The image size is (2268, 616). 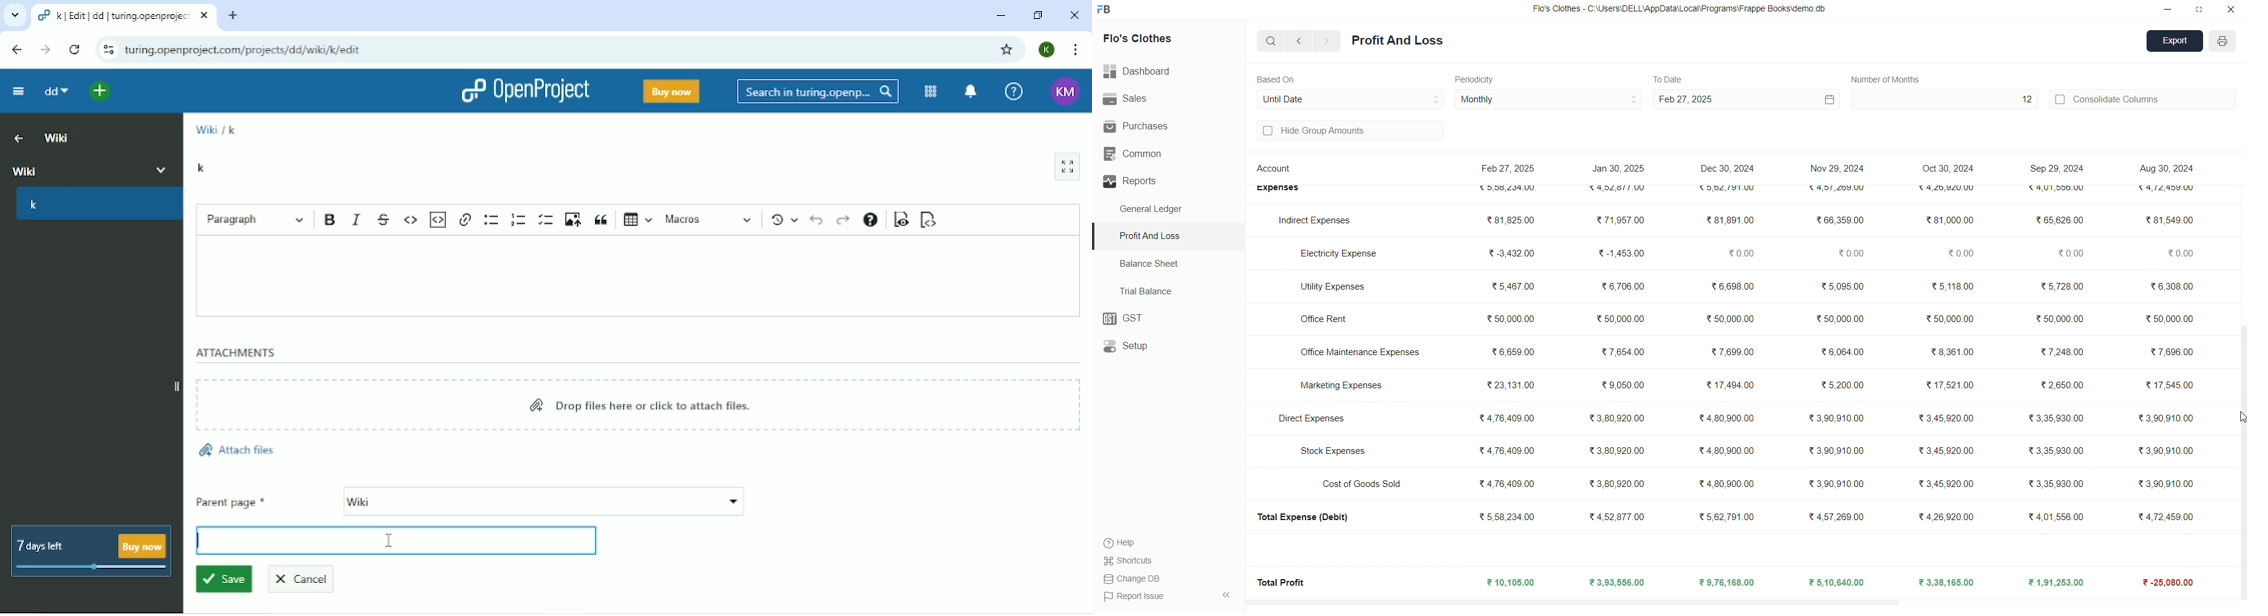 What do you see at coordinates (2165, 168) in the screenshot?
I see `Aug 30, 2024` at bounding box center [2165, 168].